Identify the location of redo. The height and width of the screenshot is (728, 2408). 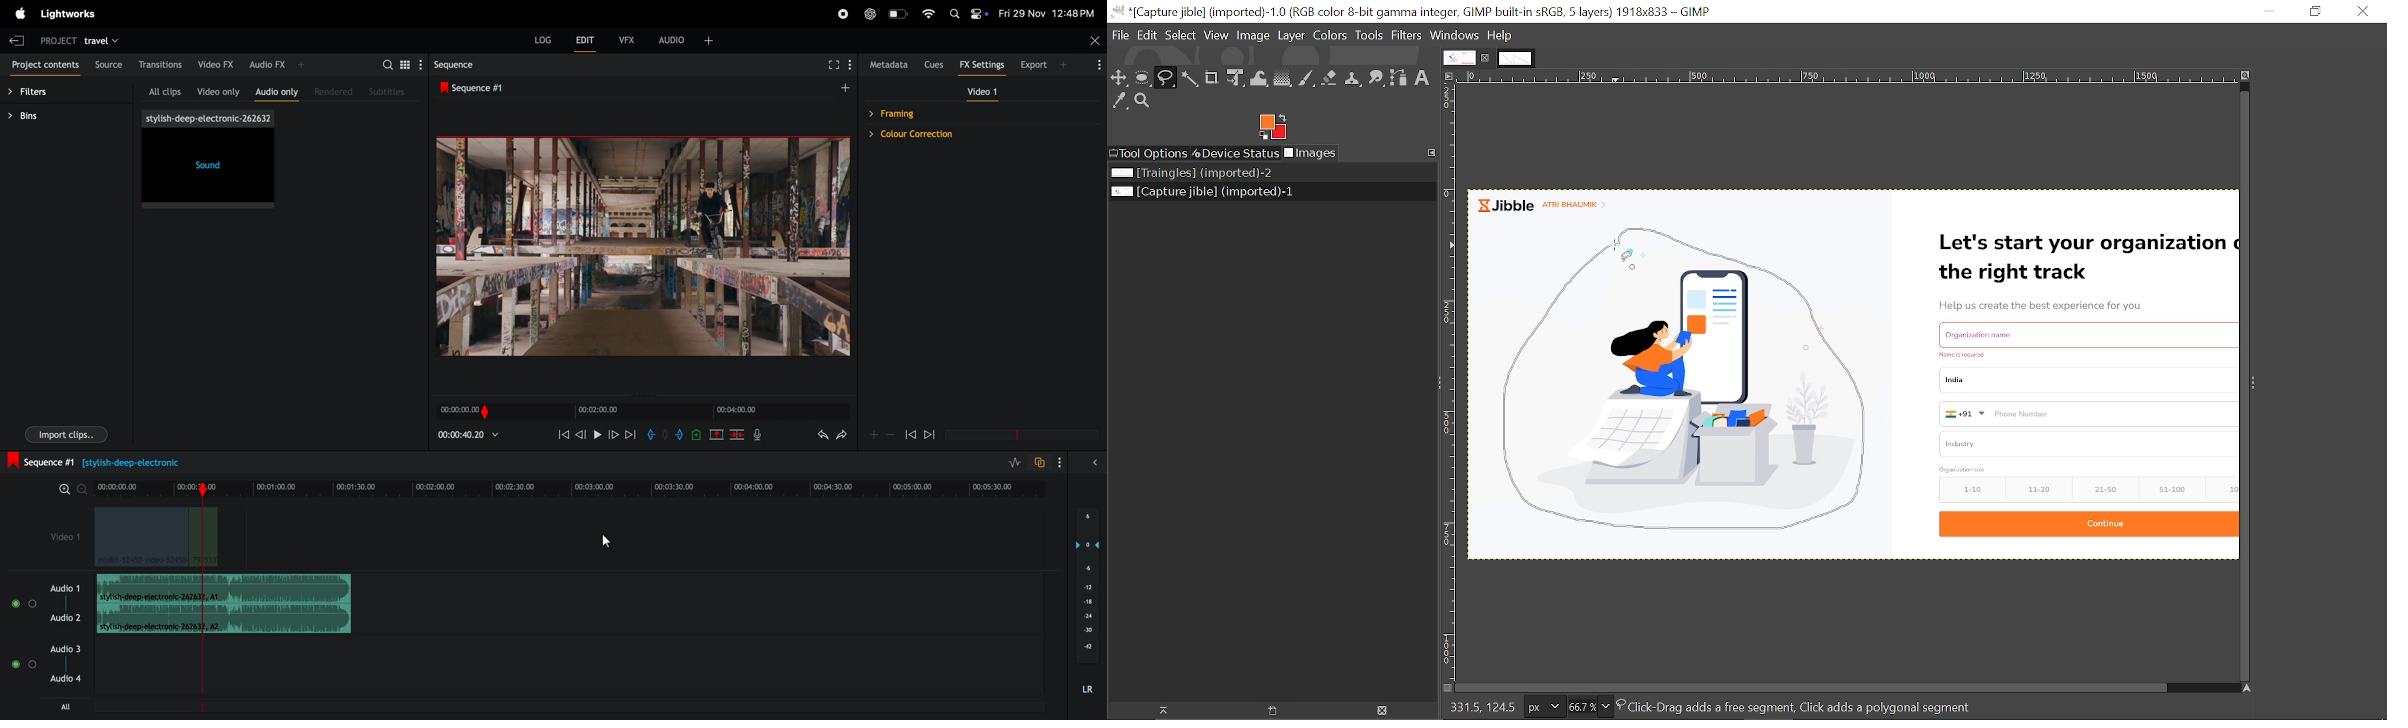
(842, 437).